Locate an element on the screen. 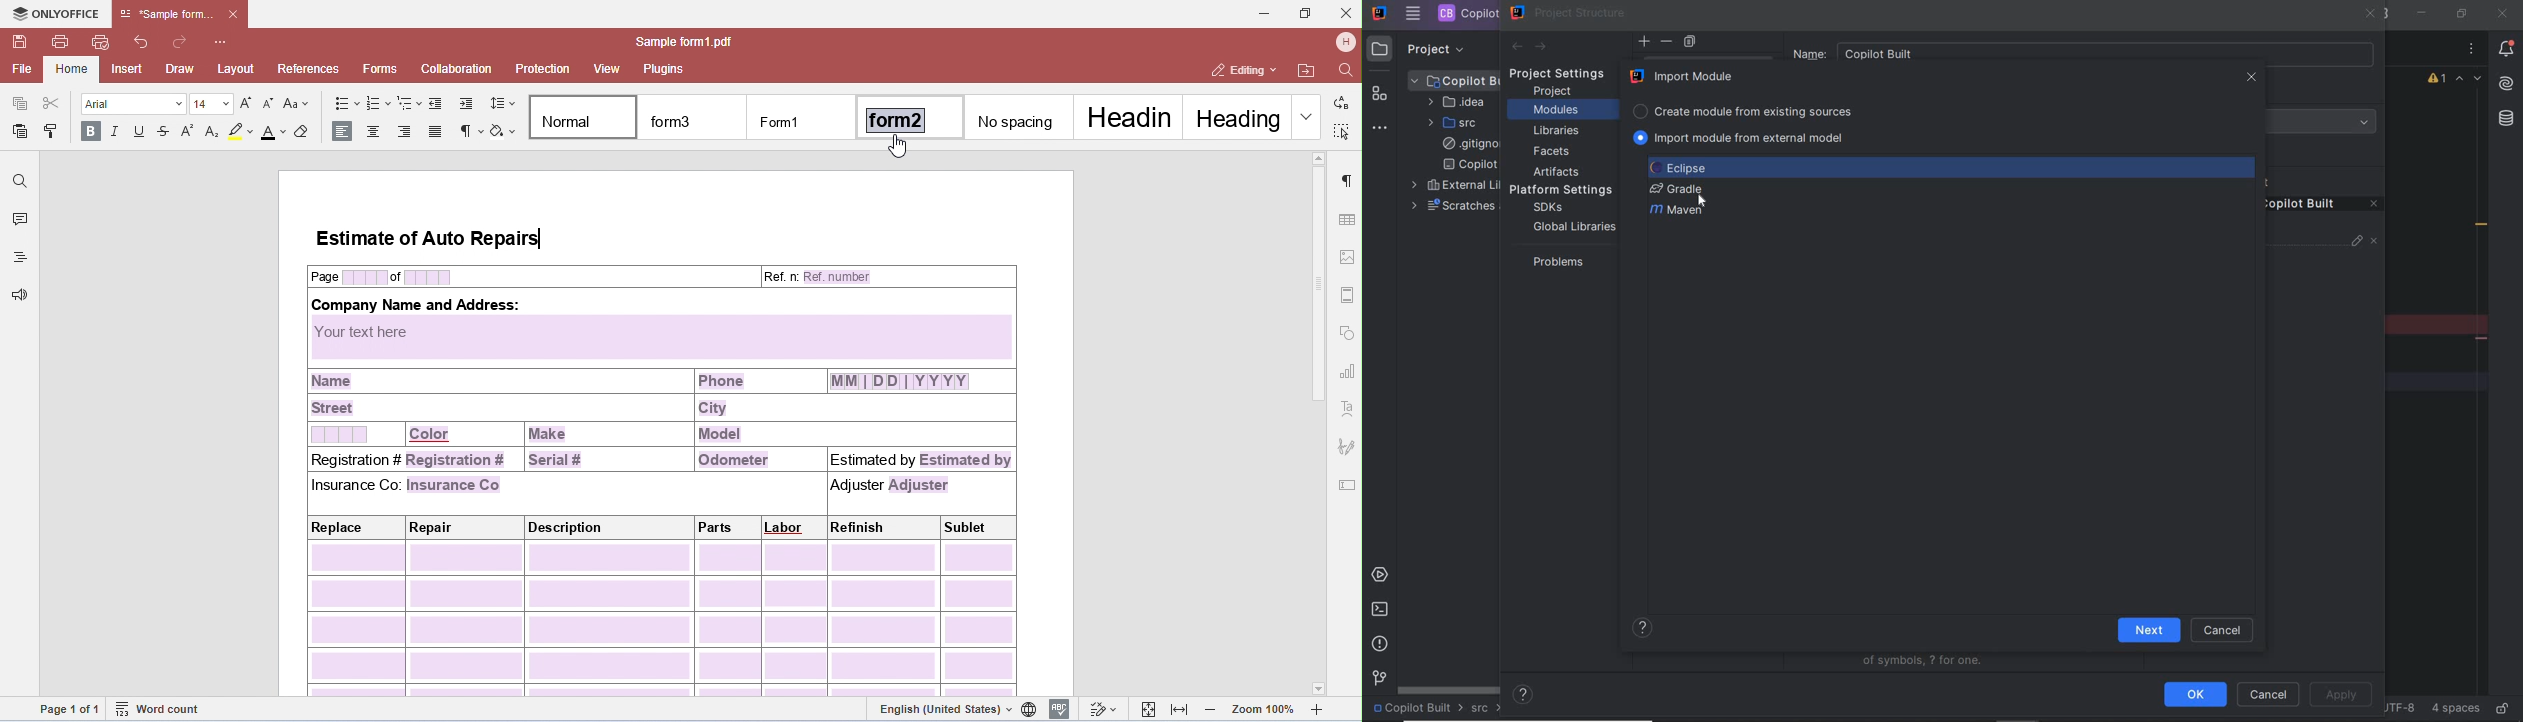 Image resolution: width=2548 pixels, height=728 pixels. back is located at coordinates (1516, 47).